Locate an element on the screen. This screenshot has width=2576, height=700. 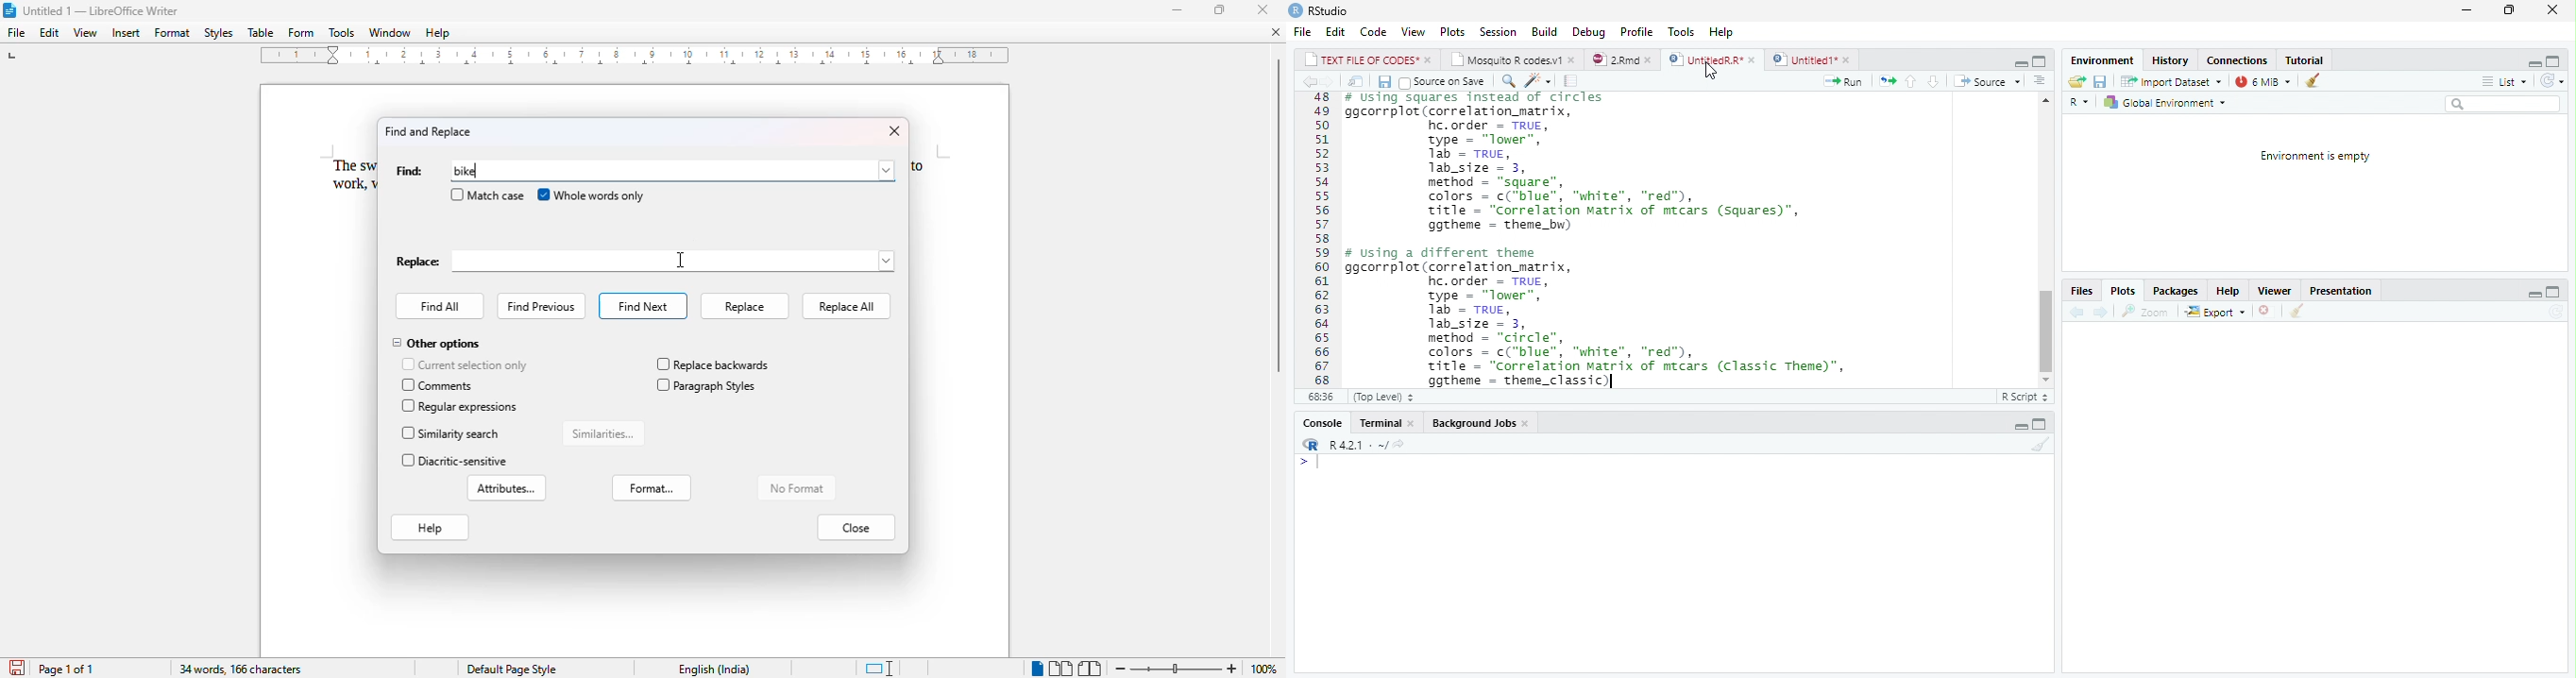
cursor is located at coordinates (1710, 71).